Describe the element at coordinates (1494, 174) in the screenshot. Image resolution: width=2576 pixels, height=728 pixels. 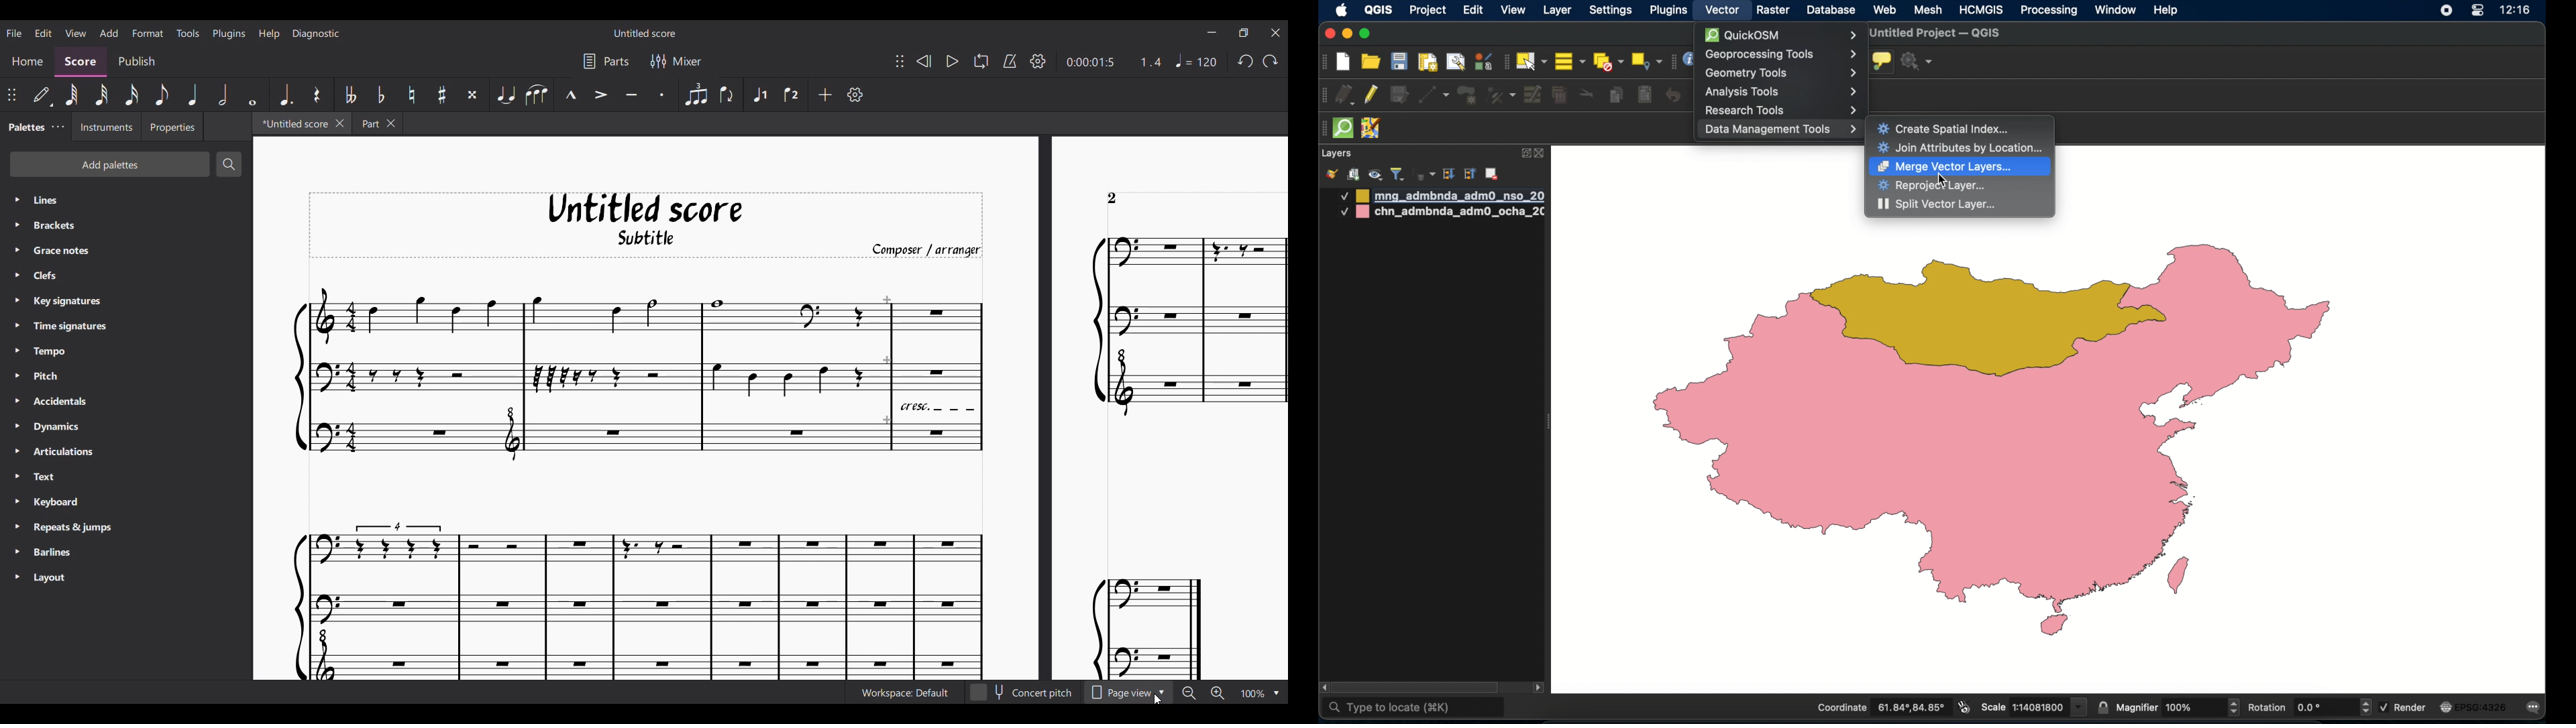
I see `remove layer/group` at that location.